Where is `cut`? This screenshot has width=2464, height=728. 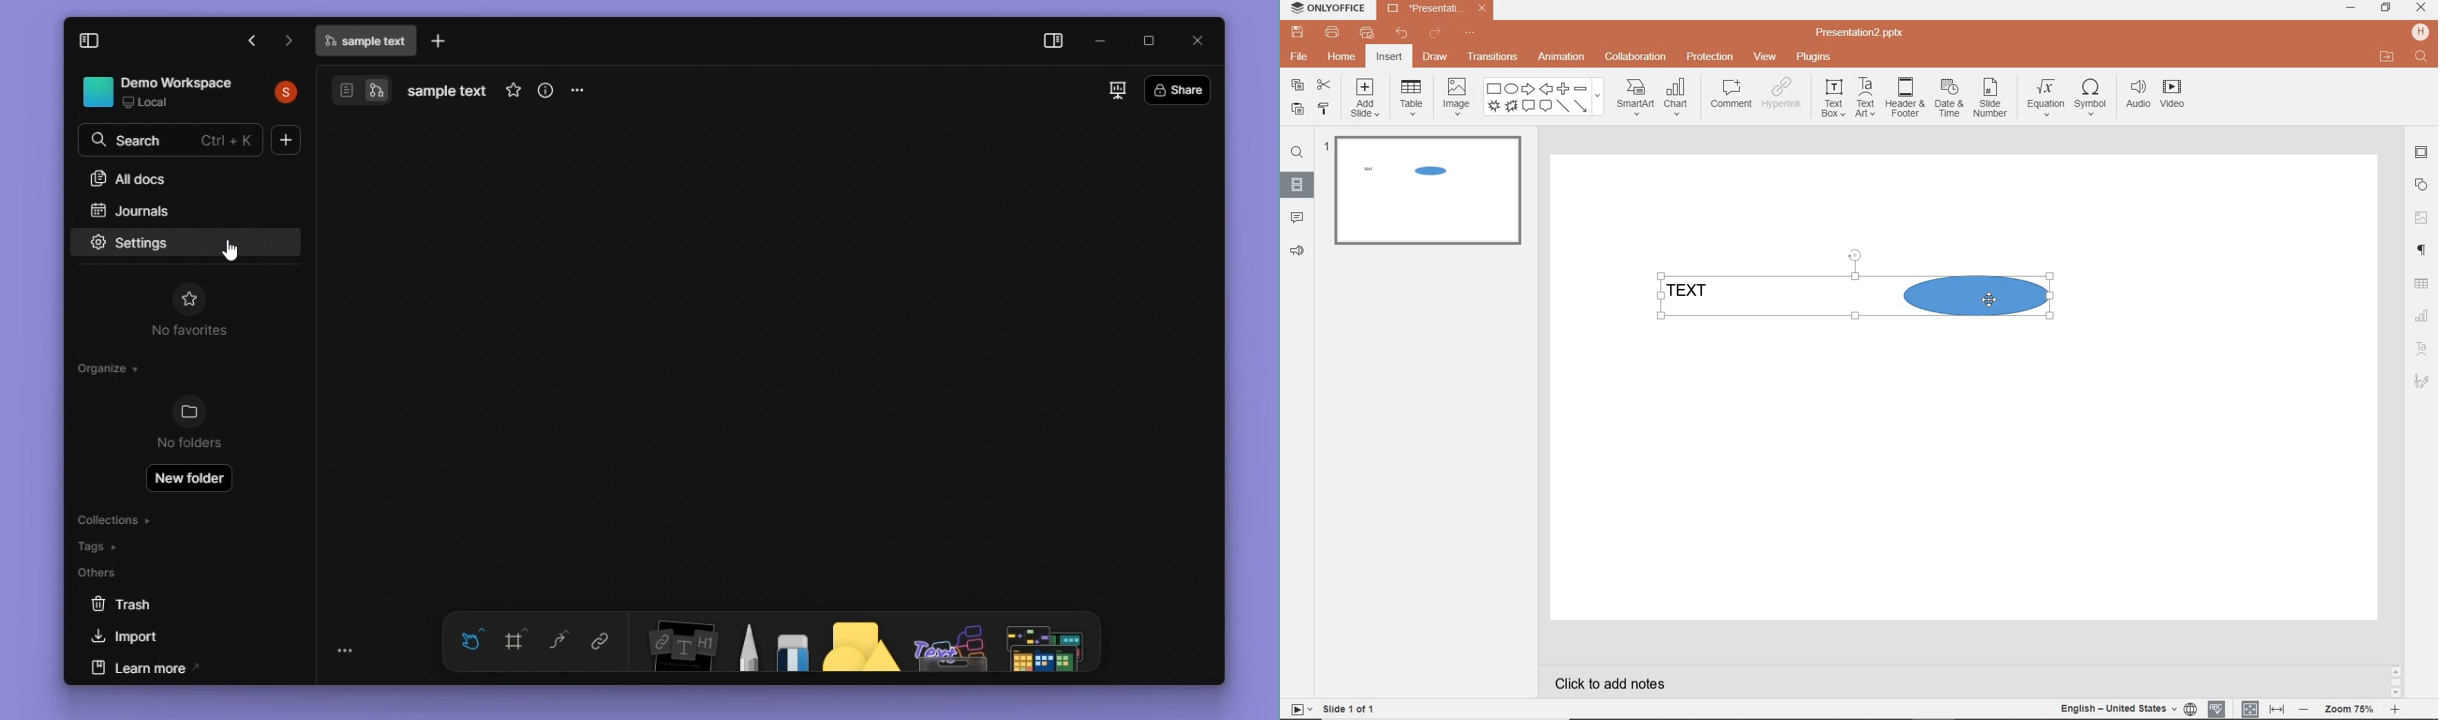
cut is located at coordinates (1324, 86).